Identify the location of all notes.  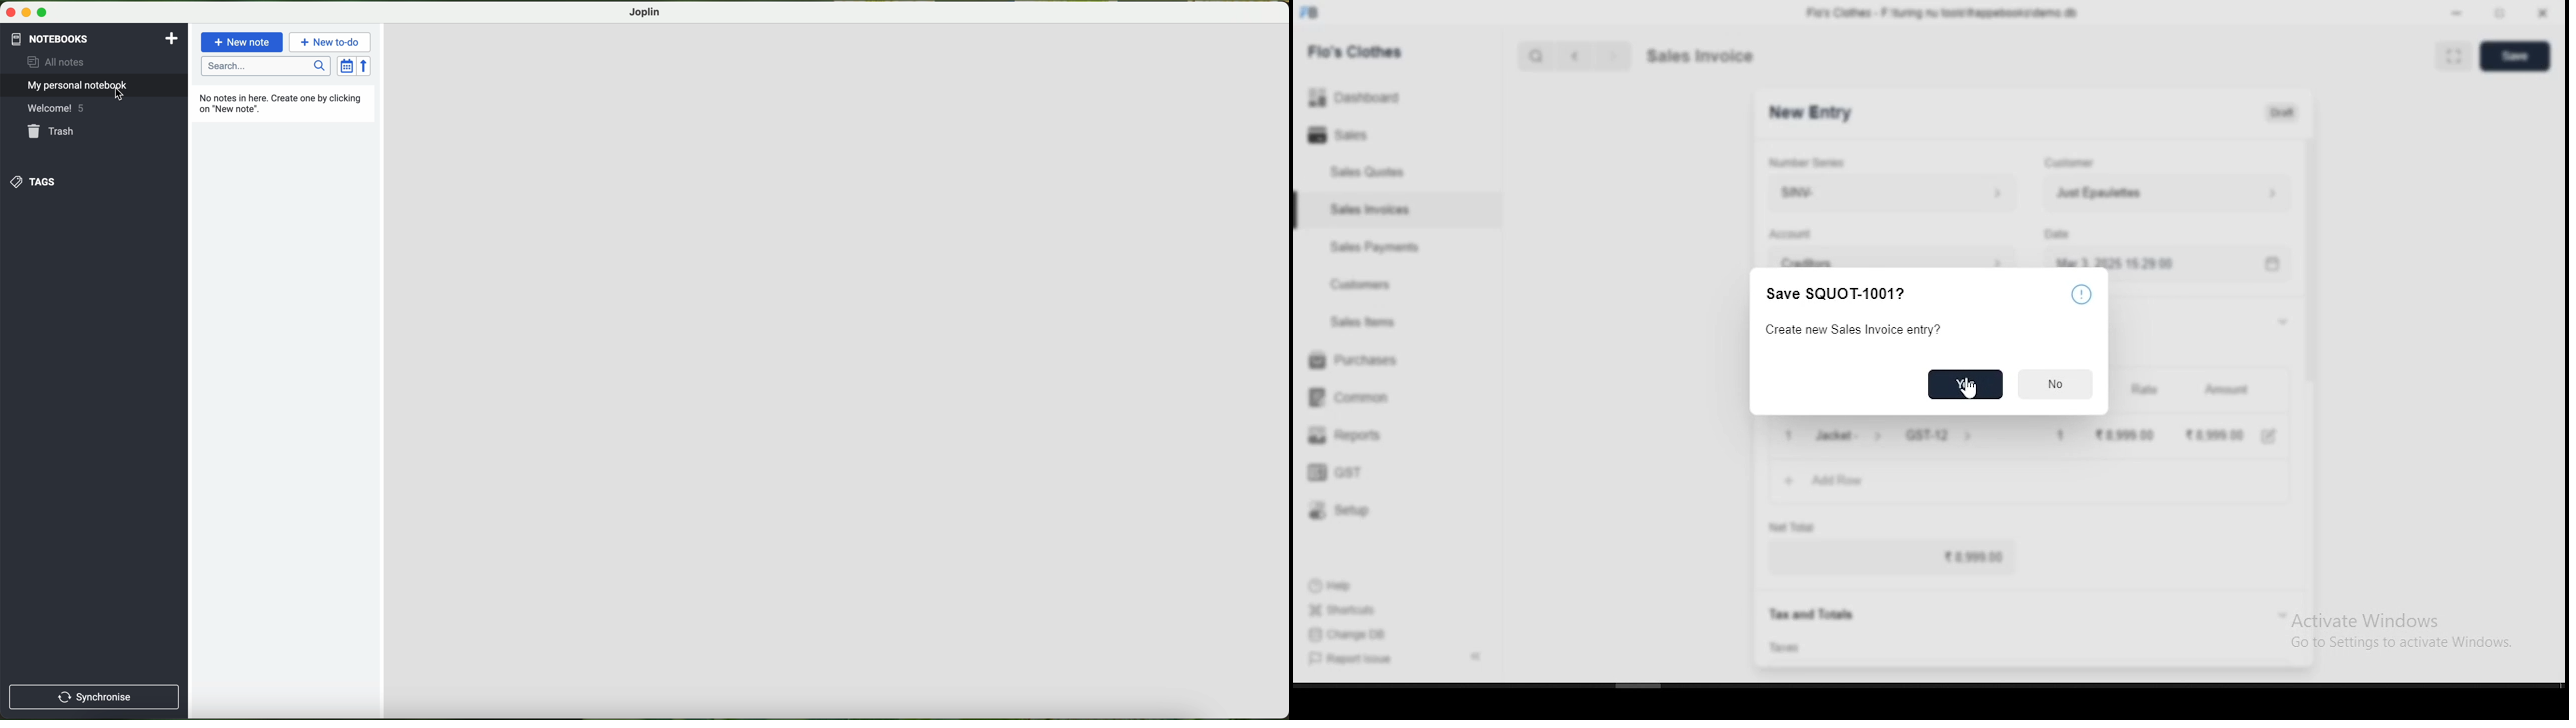
(51, 63).